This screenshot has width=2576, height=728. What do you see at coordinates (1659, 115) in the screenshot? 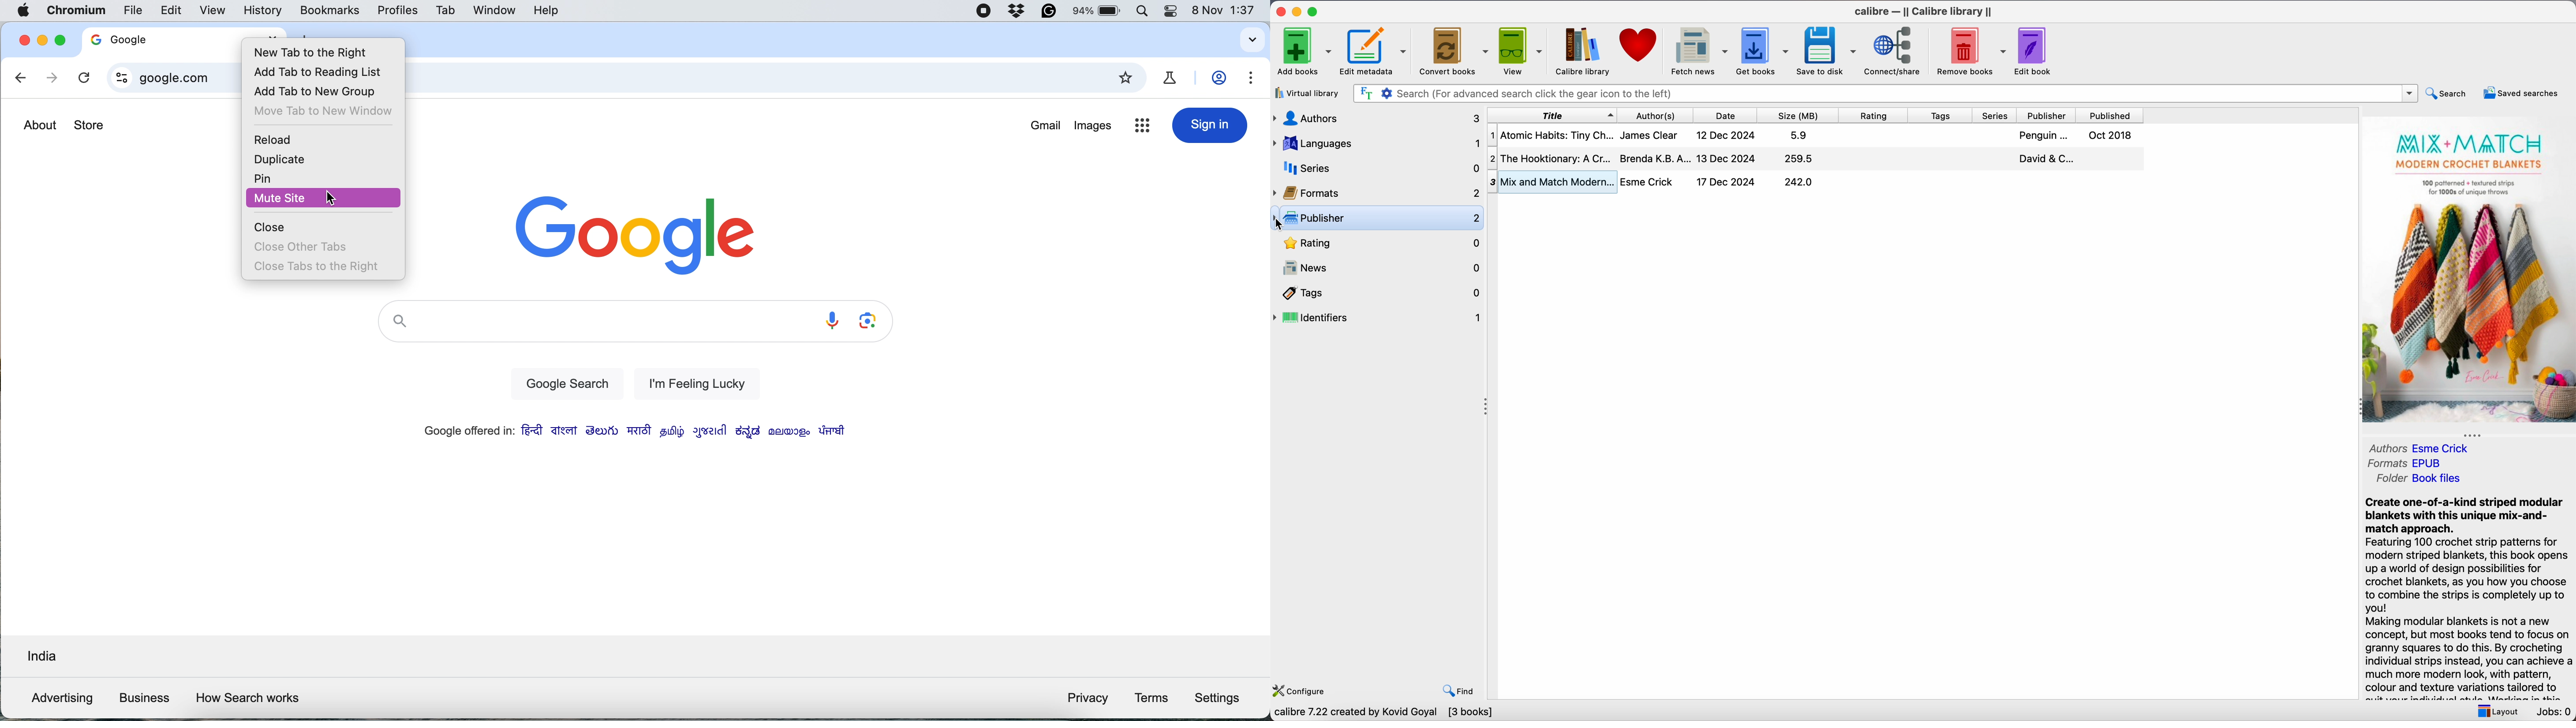
I see `author(s)` at bounding box center [1659, 115].